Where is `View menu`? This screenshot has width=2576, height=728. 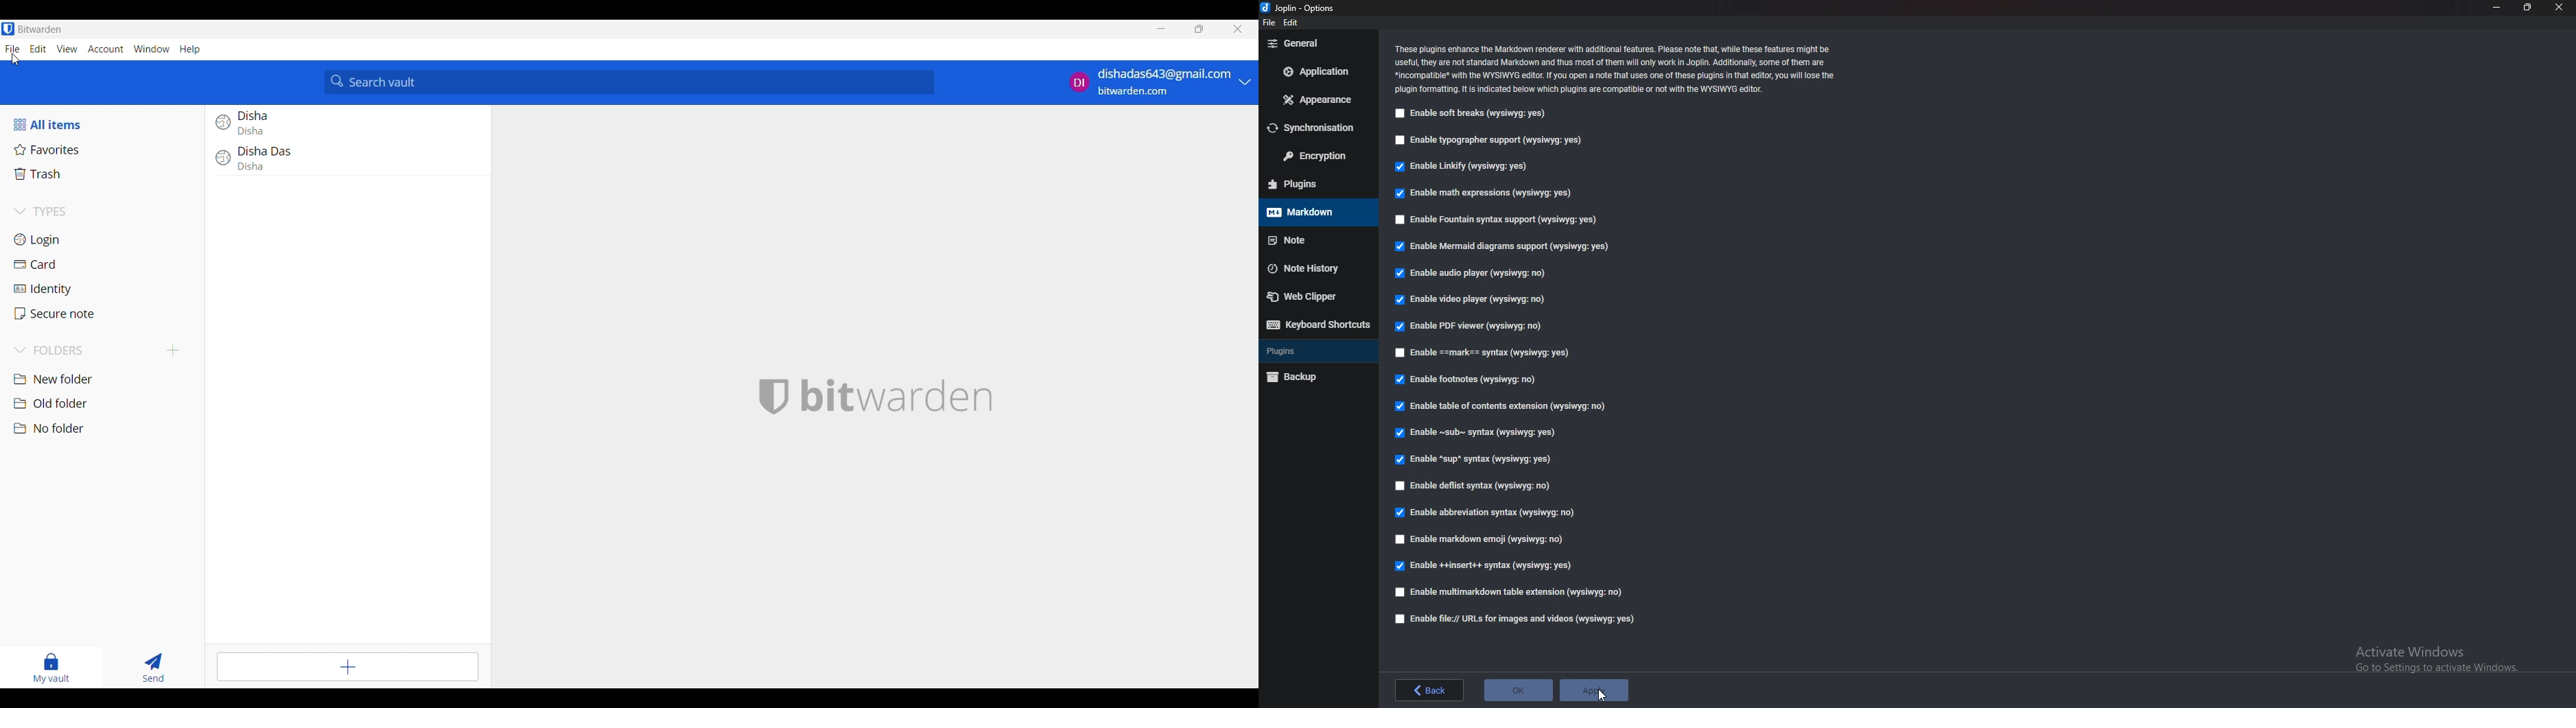 View menu is located at coordinates (67, 49).